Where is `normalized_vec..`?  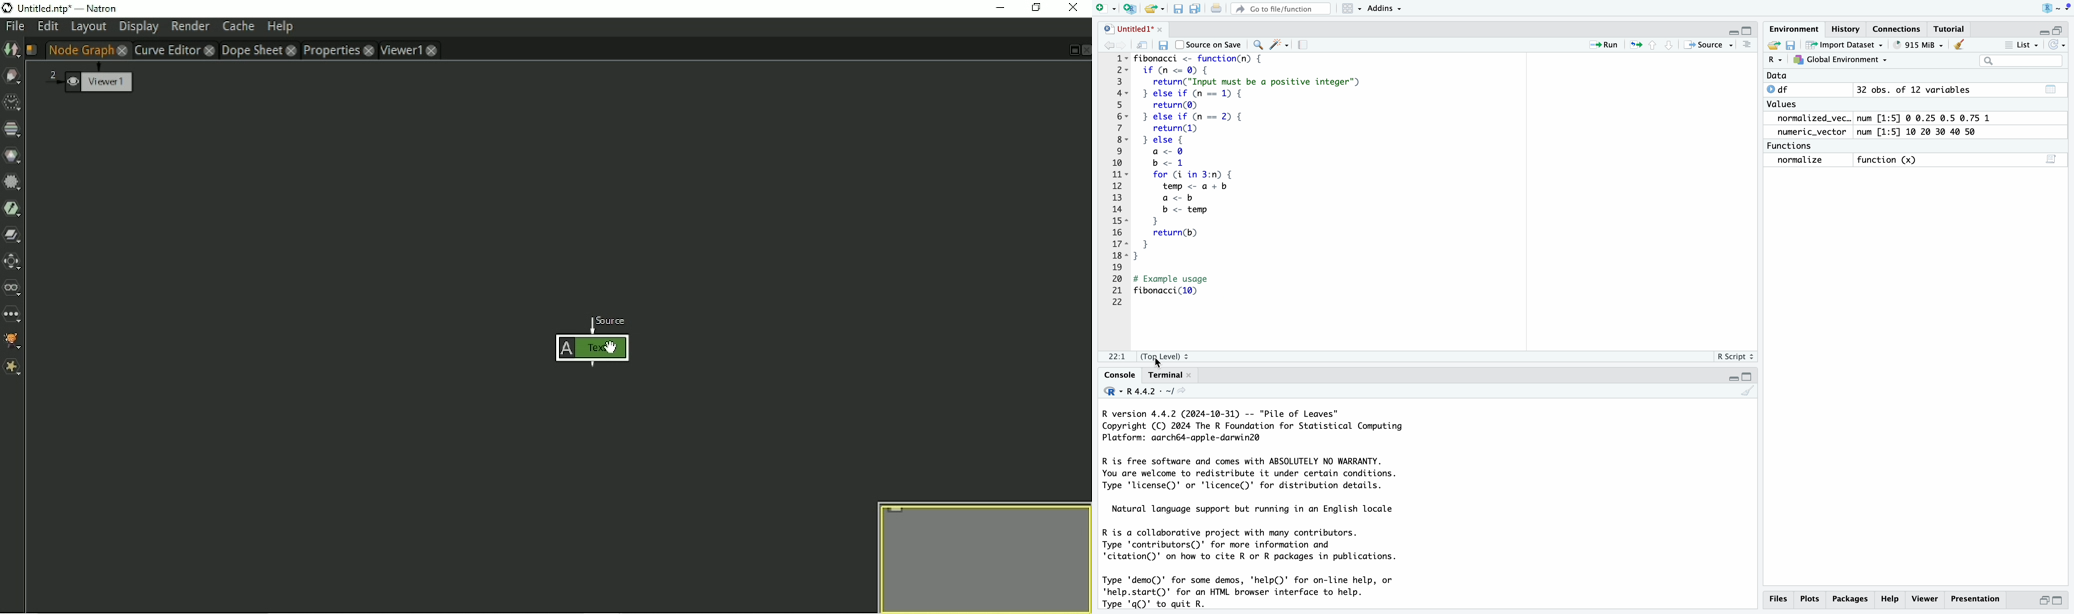
normalized_vec.. is located at coordinates (1812, 118).